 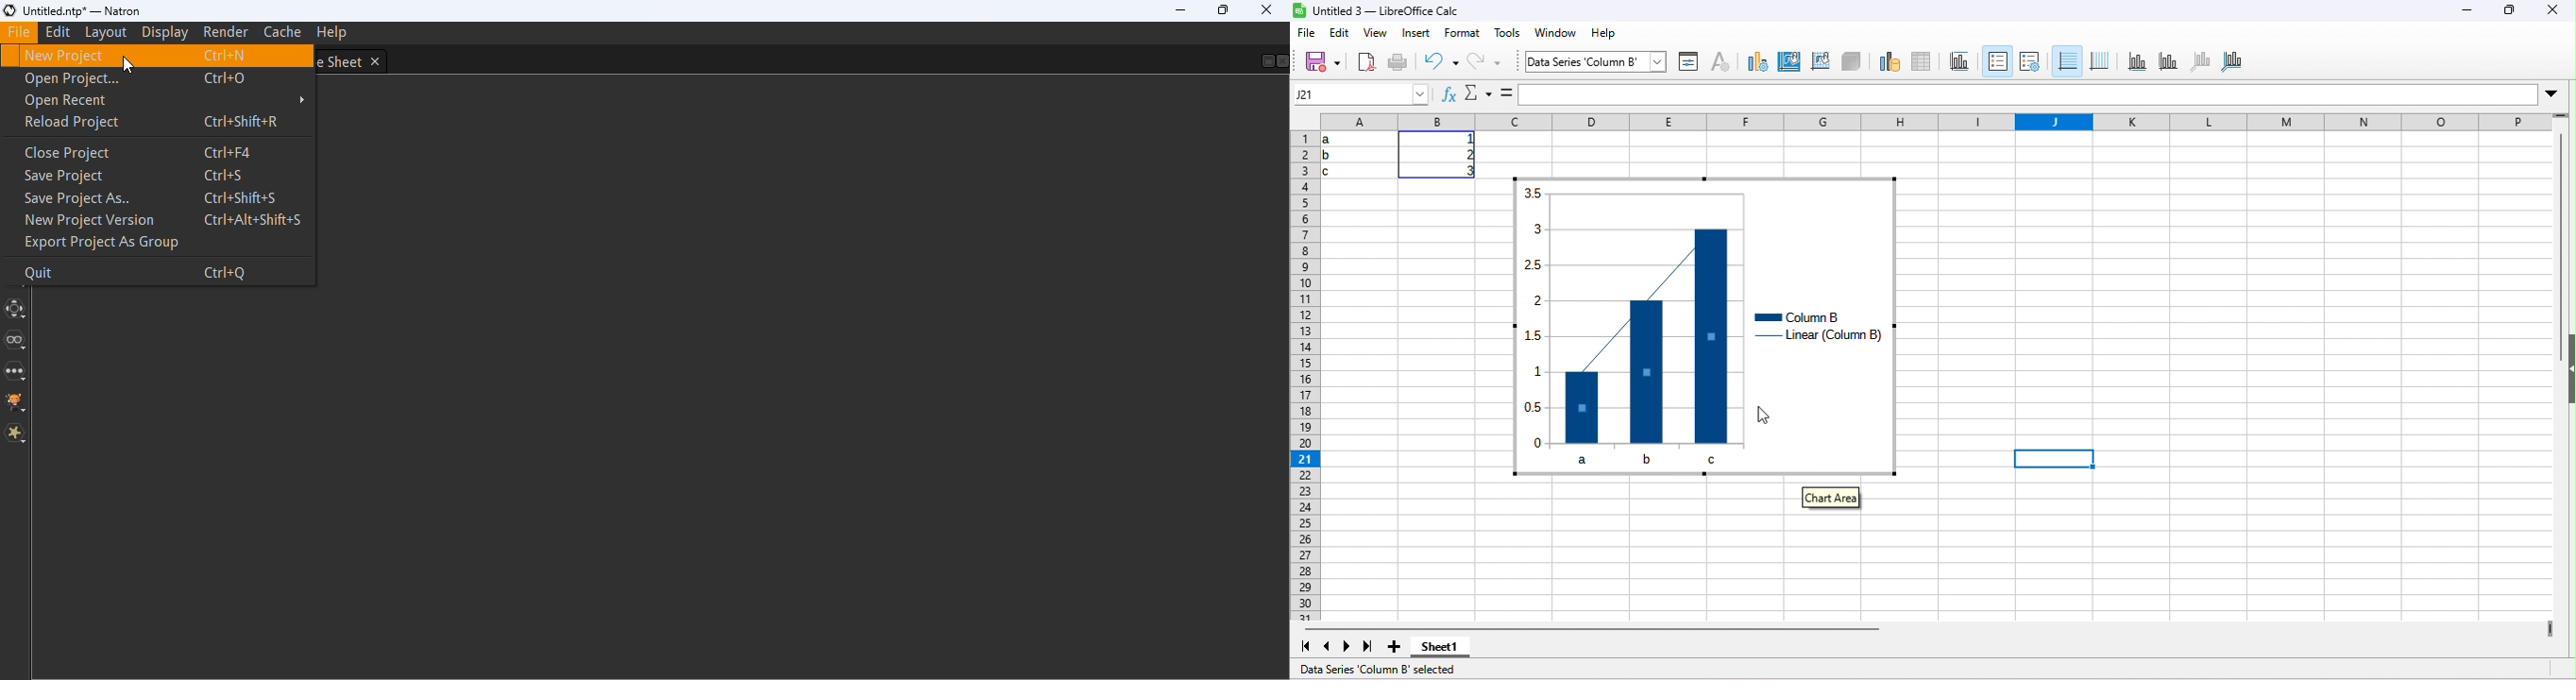 I want to click on selected cell, so click(x=2052, y=459).